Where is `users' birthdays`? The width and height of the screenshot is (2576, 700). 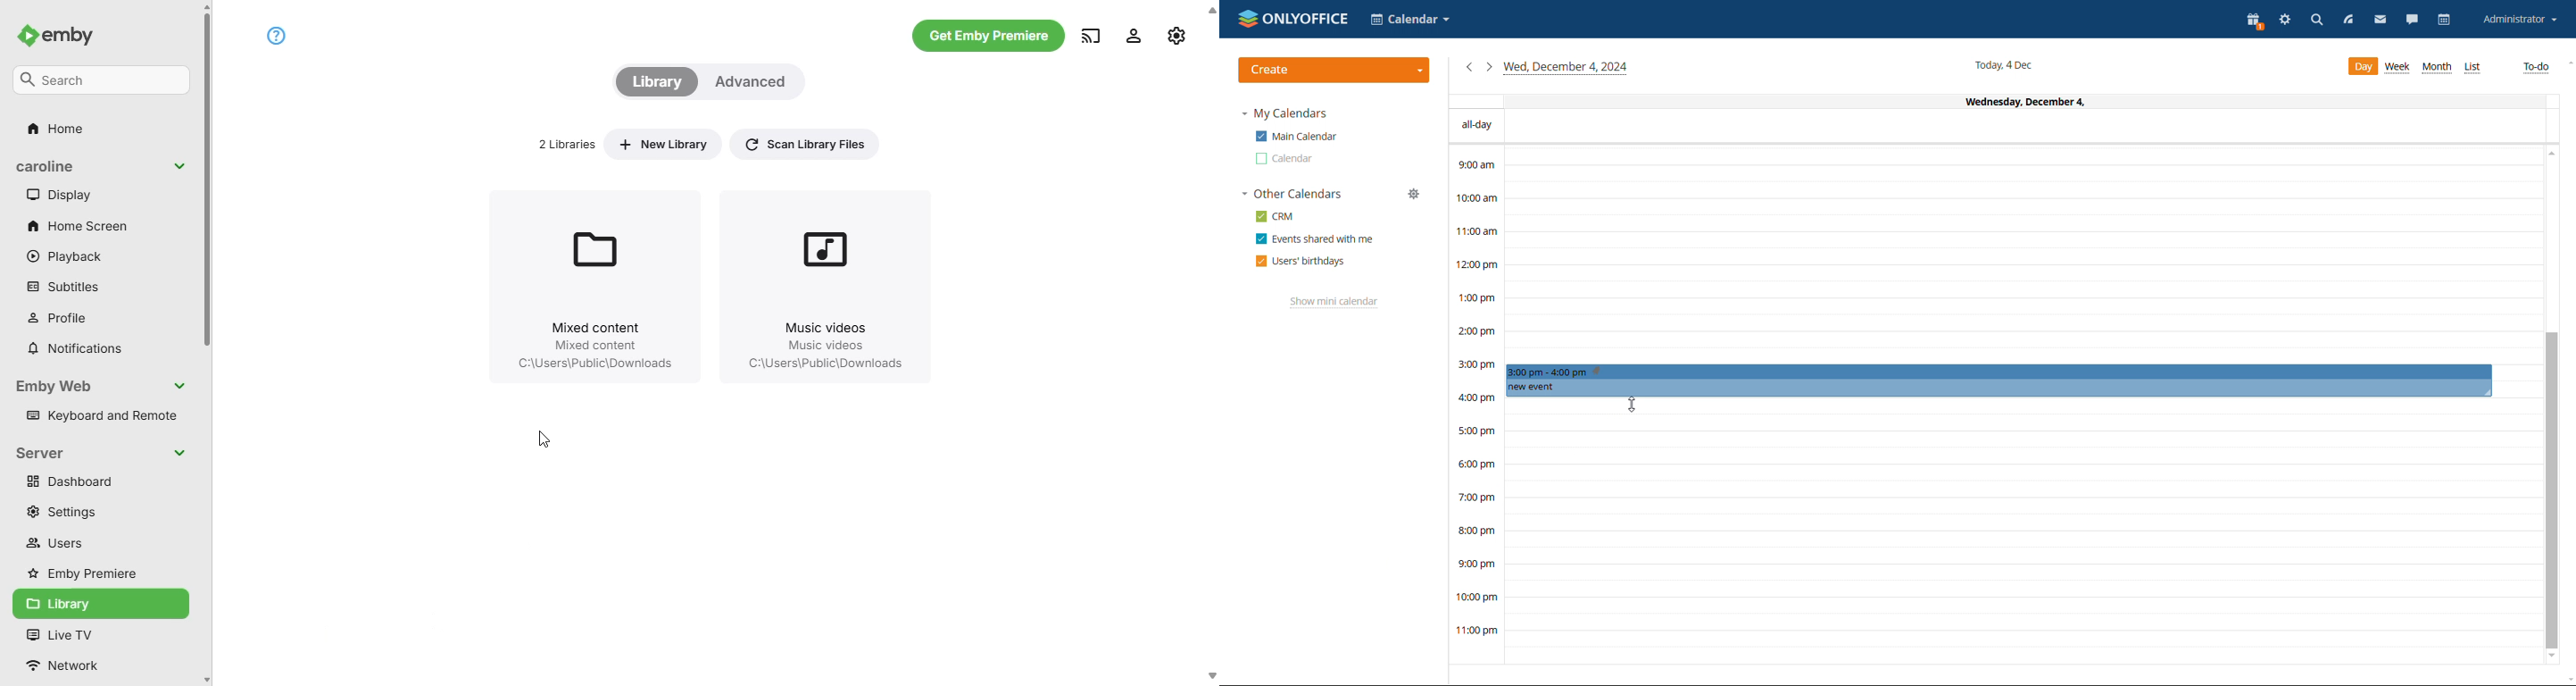 users' birthdays is located at coordinates (1301, 261).